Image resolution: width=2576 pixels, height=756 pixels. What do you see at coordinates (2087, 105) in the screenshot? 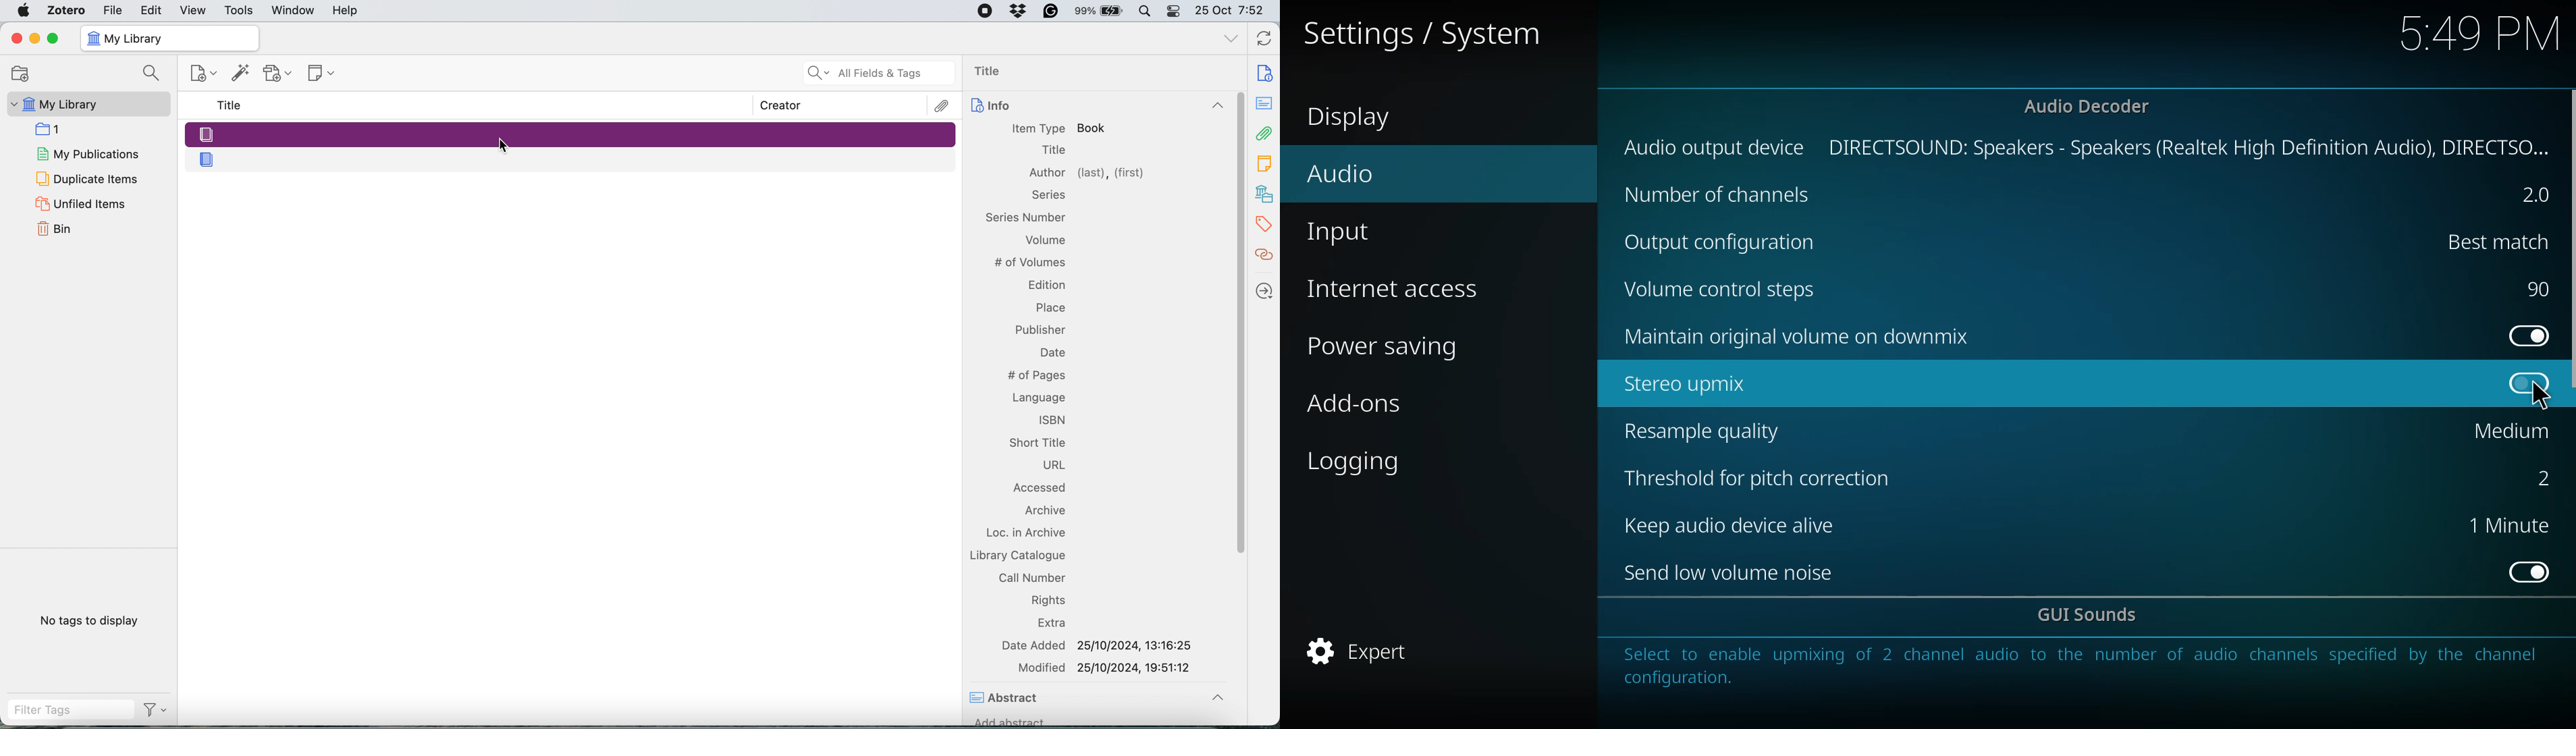
I see `audio decoder` at bounding box center [2087, 105].